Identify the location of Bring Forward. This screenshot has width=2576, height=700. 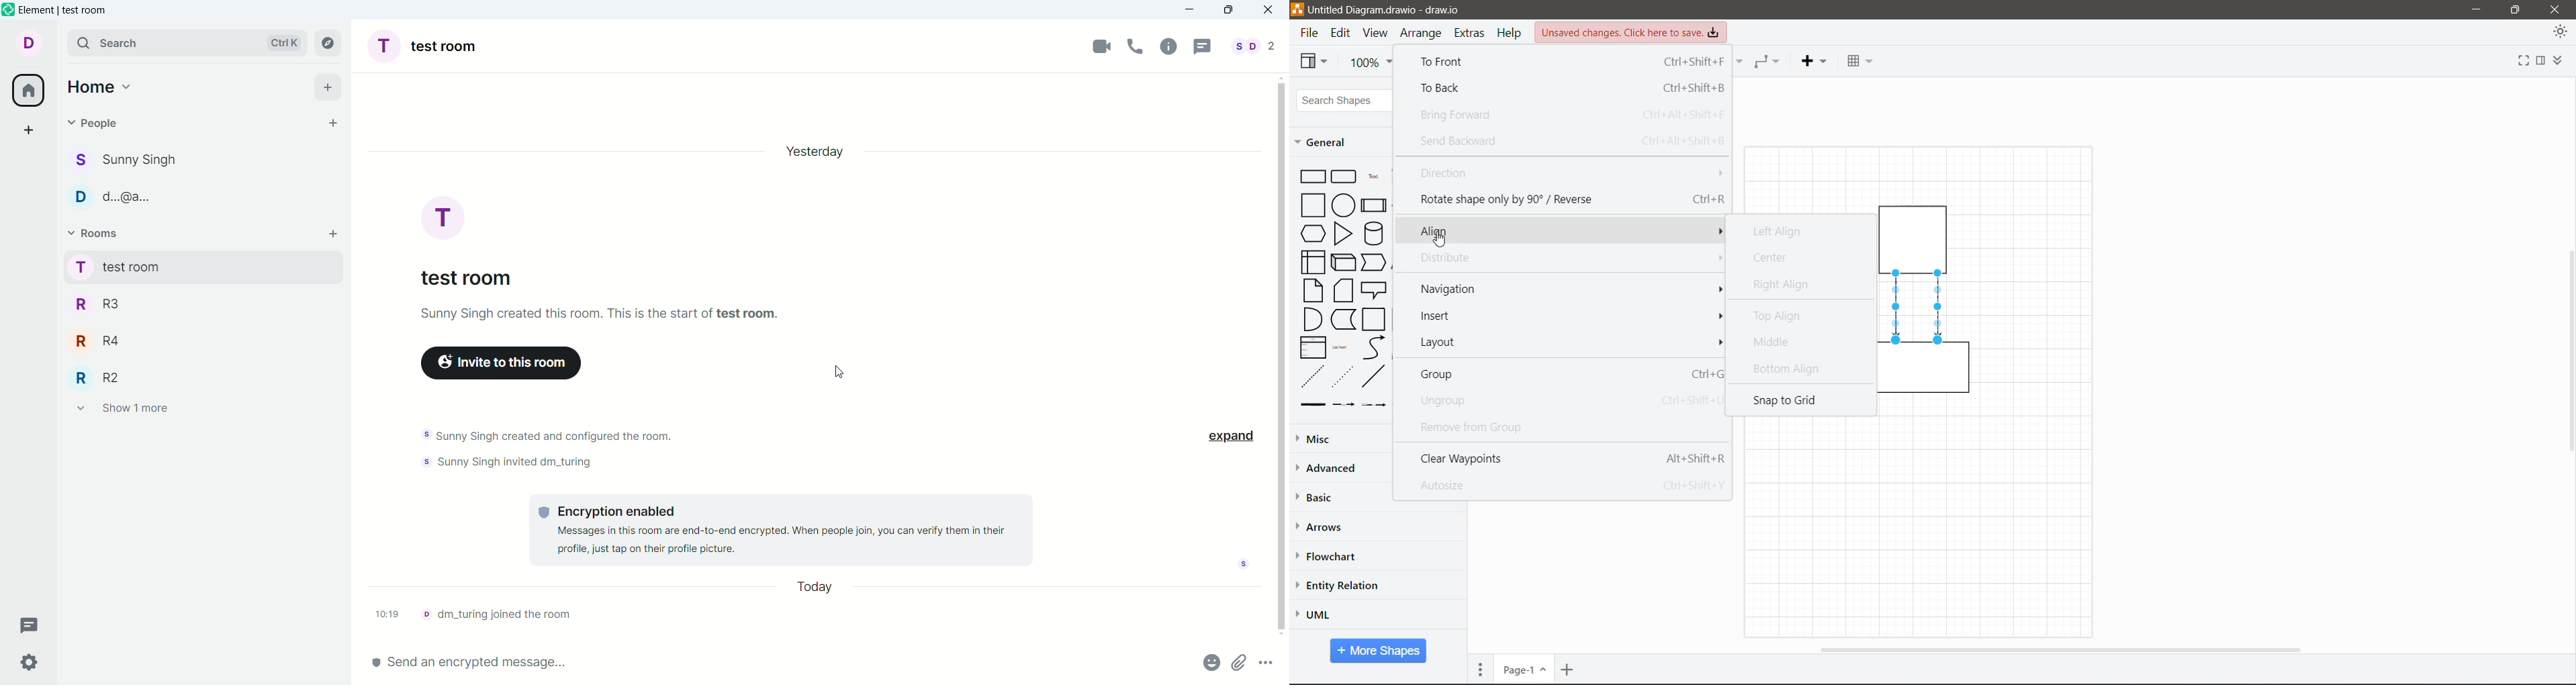
(1572, 117).